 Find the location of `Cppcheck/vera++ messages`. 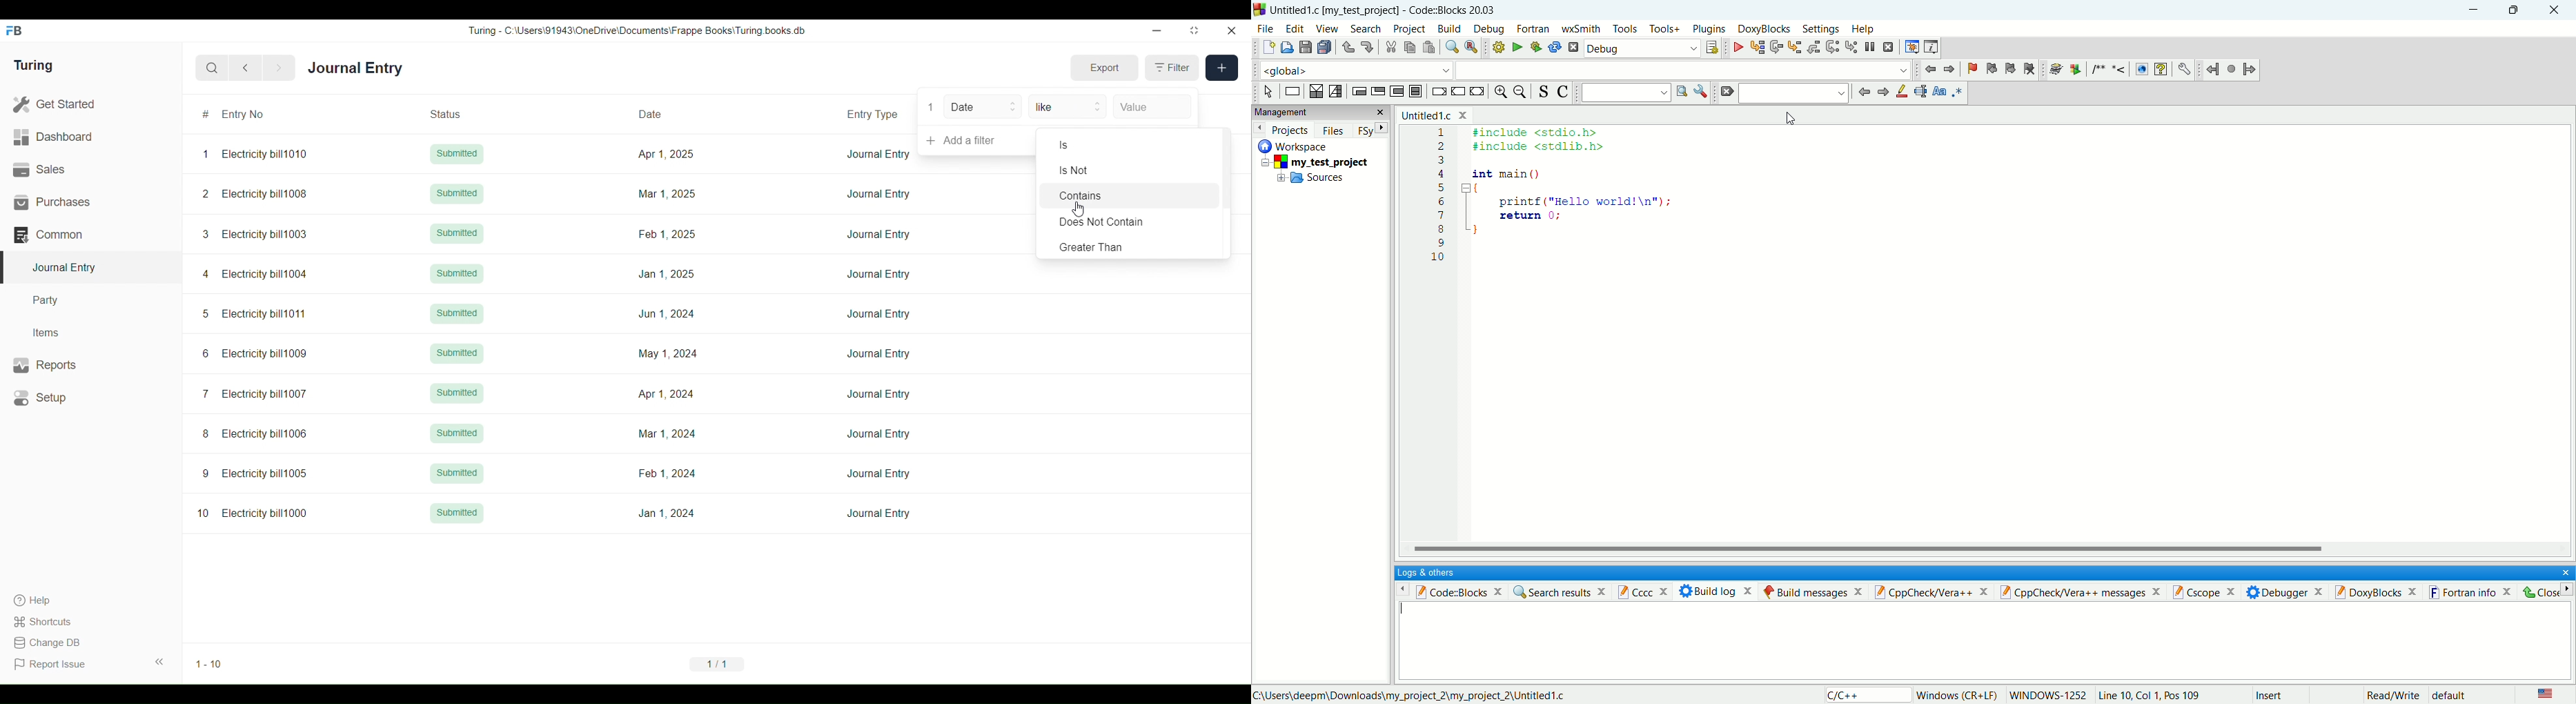

Cppcheck/vera++ messages is located at coordinates (2082, 591).